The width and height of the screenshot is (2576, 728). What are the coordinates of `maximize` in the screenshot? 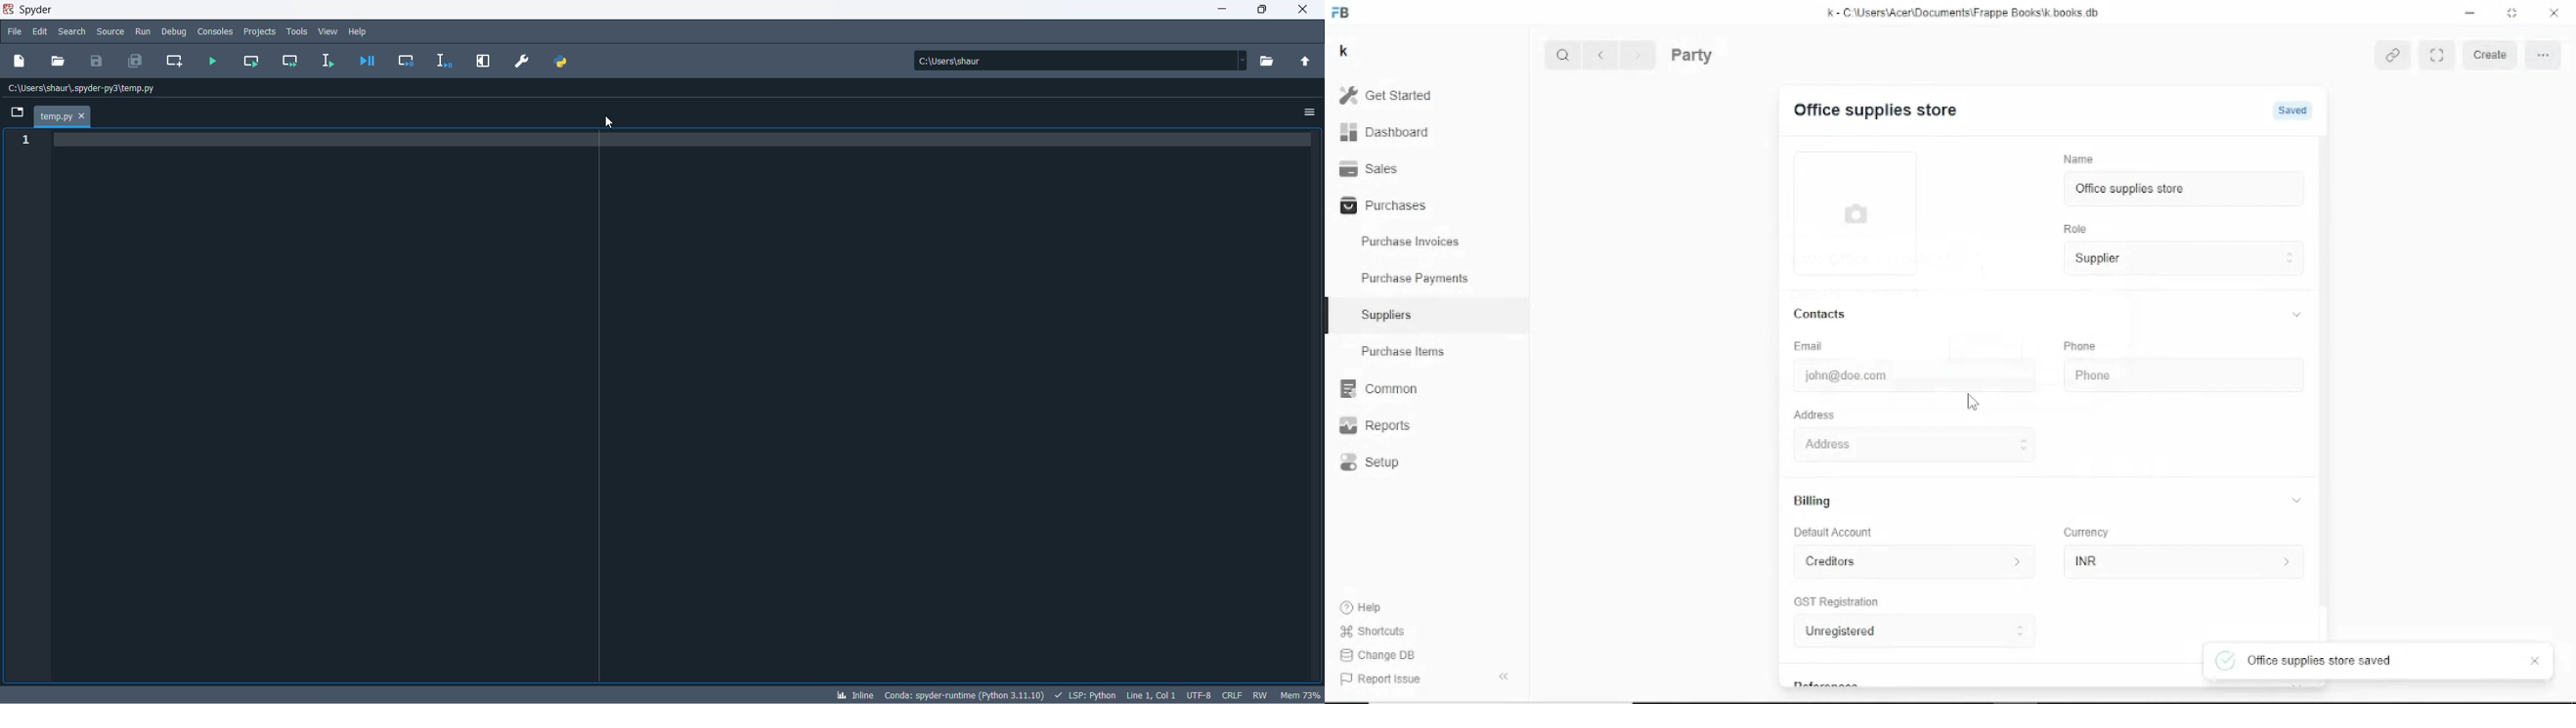 It's located at (1262, 10).